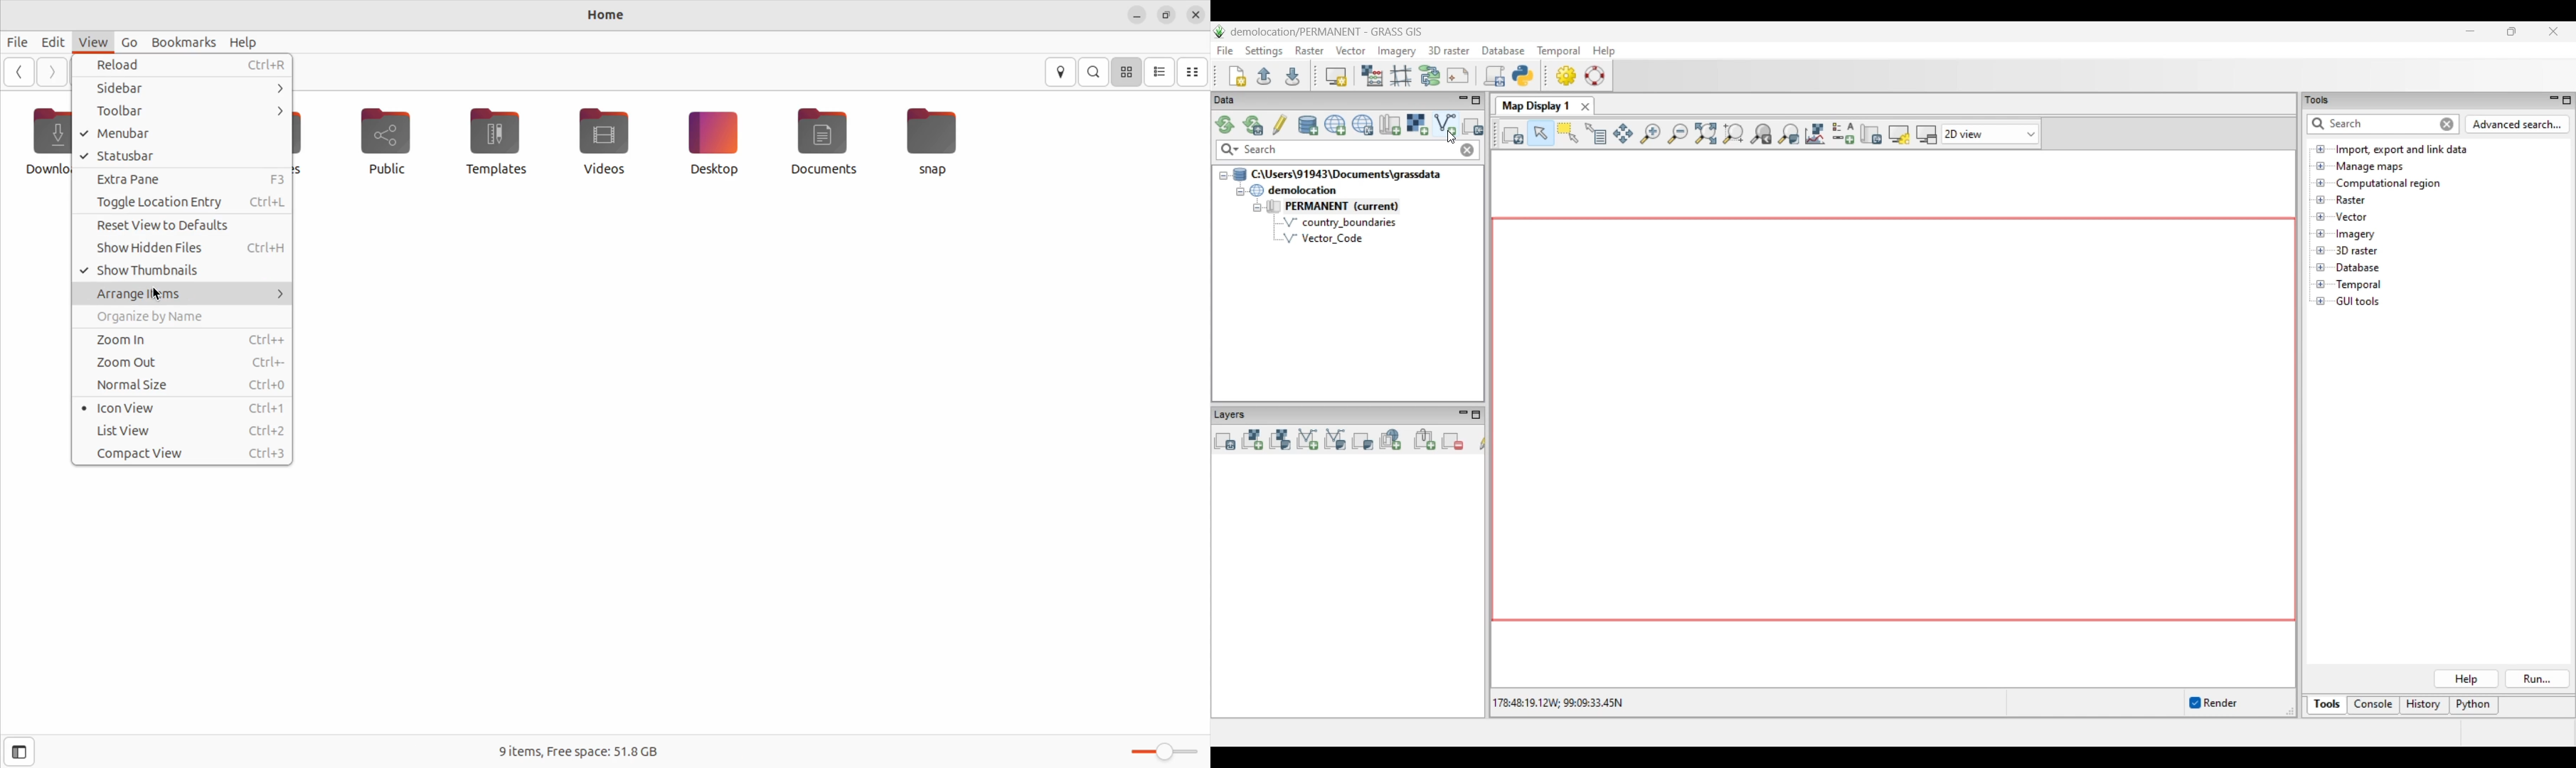  Describe the element at coordinates (1166, 14) in the screenshot. I see `resize` at that location.